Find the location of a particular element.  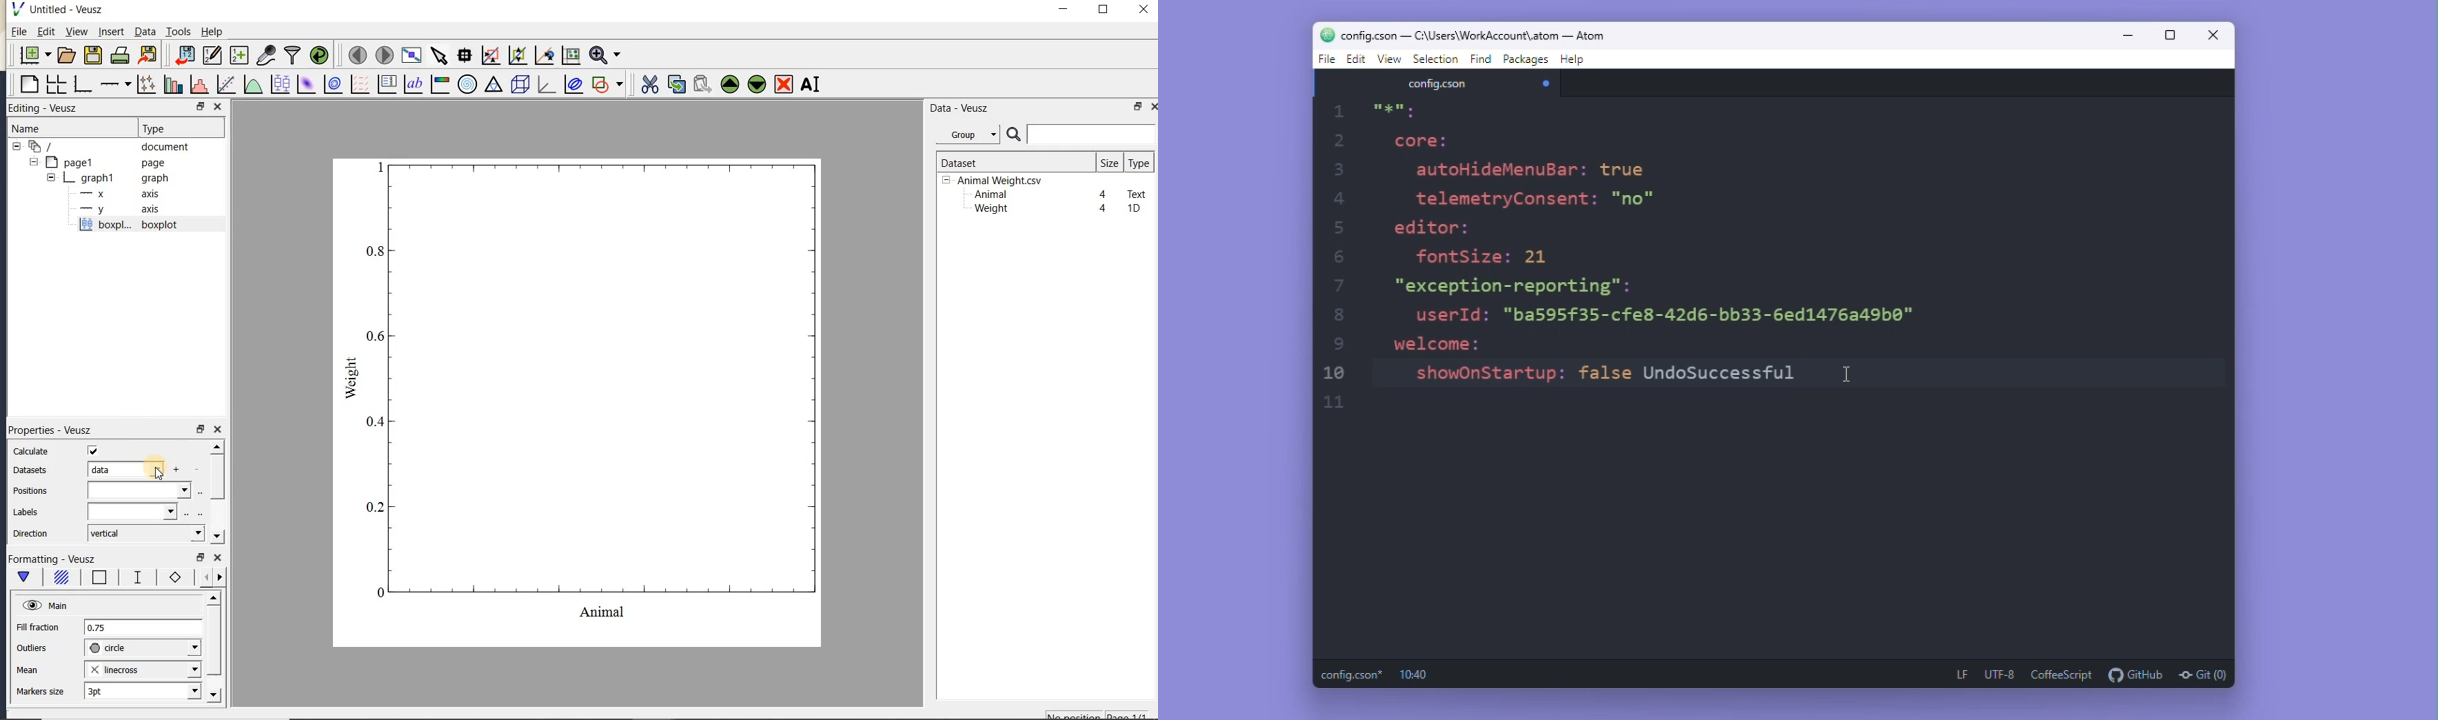

move to the next page is located at coordinates (383, 54).